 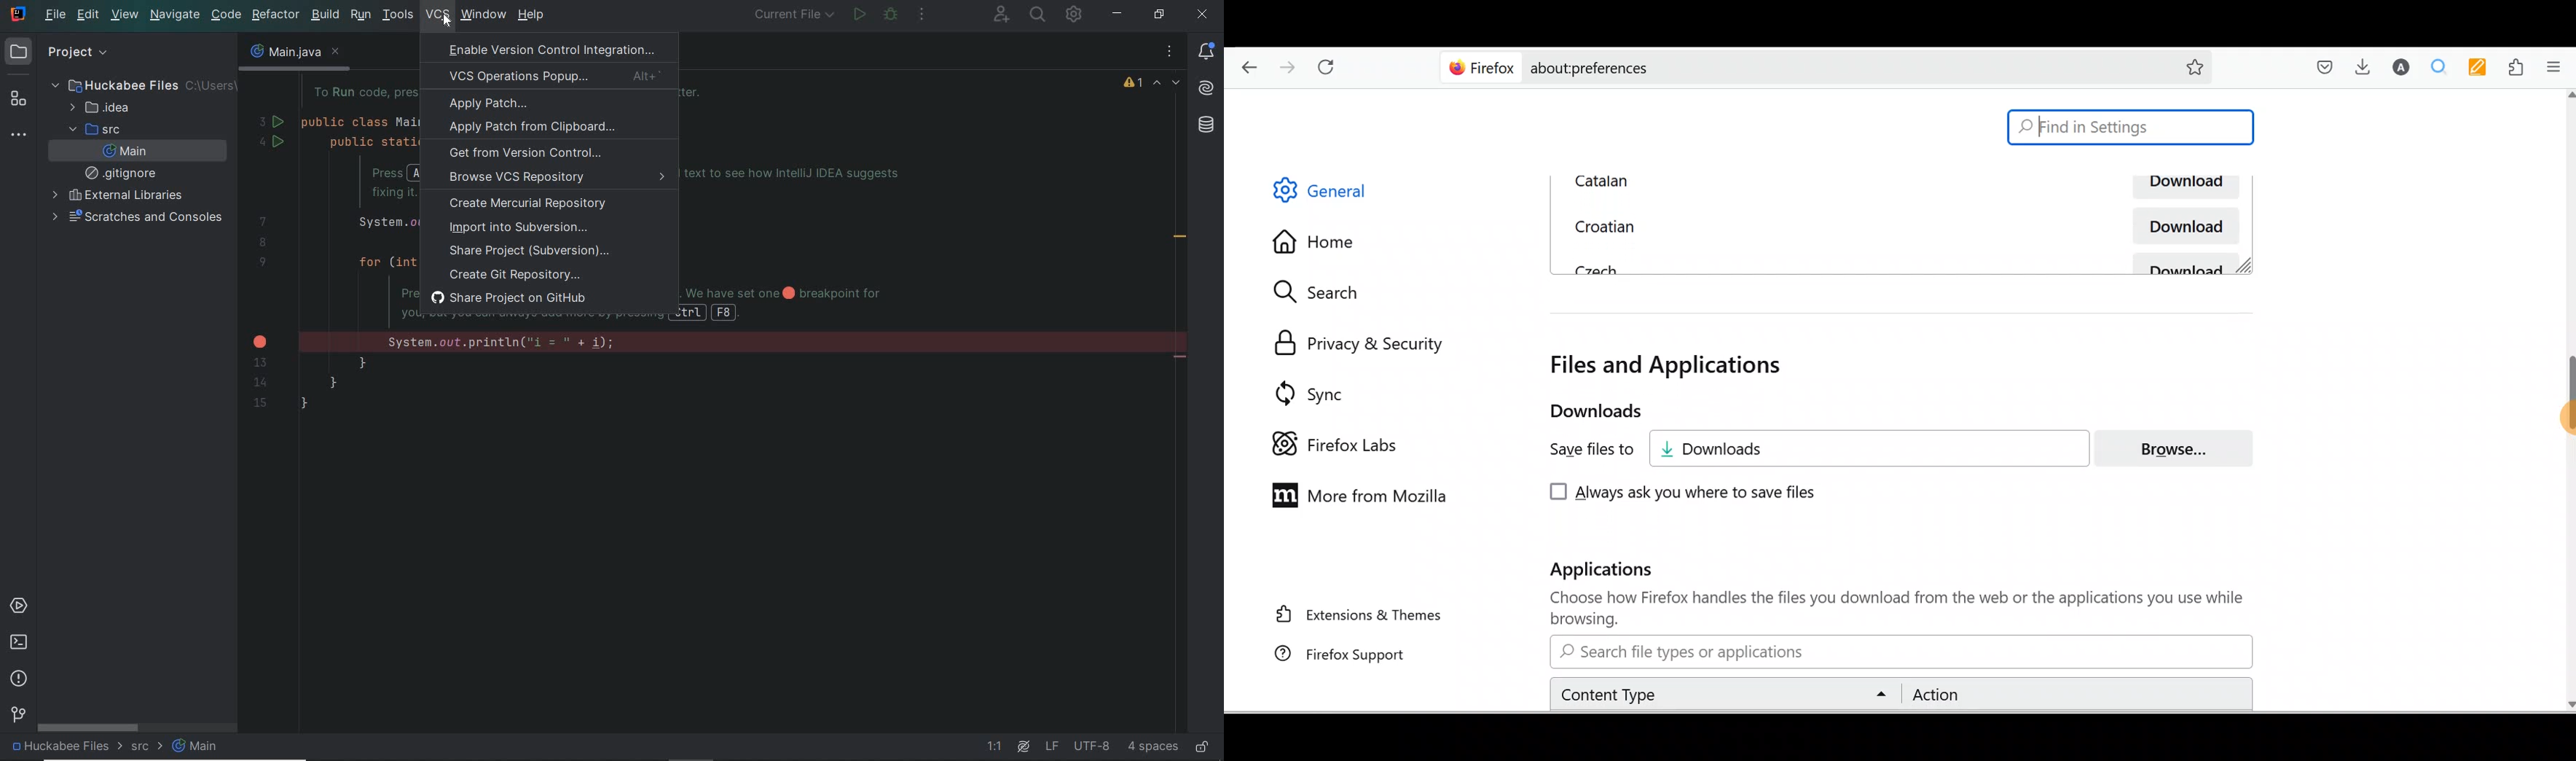 I want to click on run/debug configurations: current file, so click(x=796, y=16).